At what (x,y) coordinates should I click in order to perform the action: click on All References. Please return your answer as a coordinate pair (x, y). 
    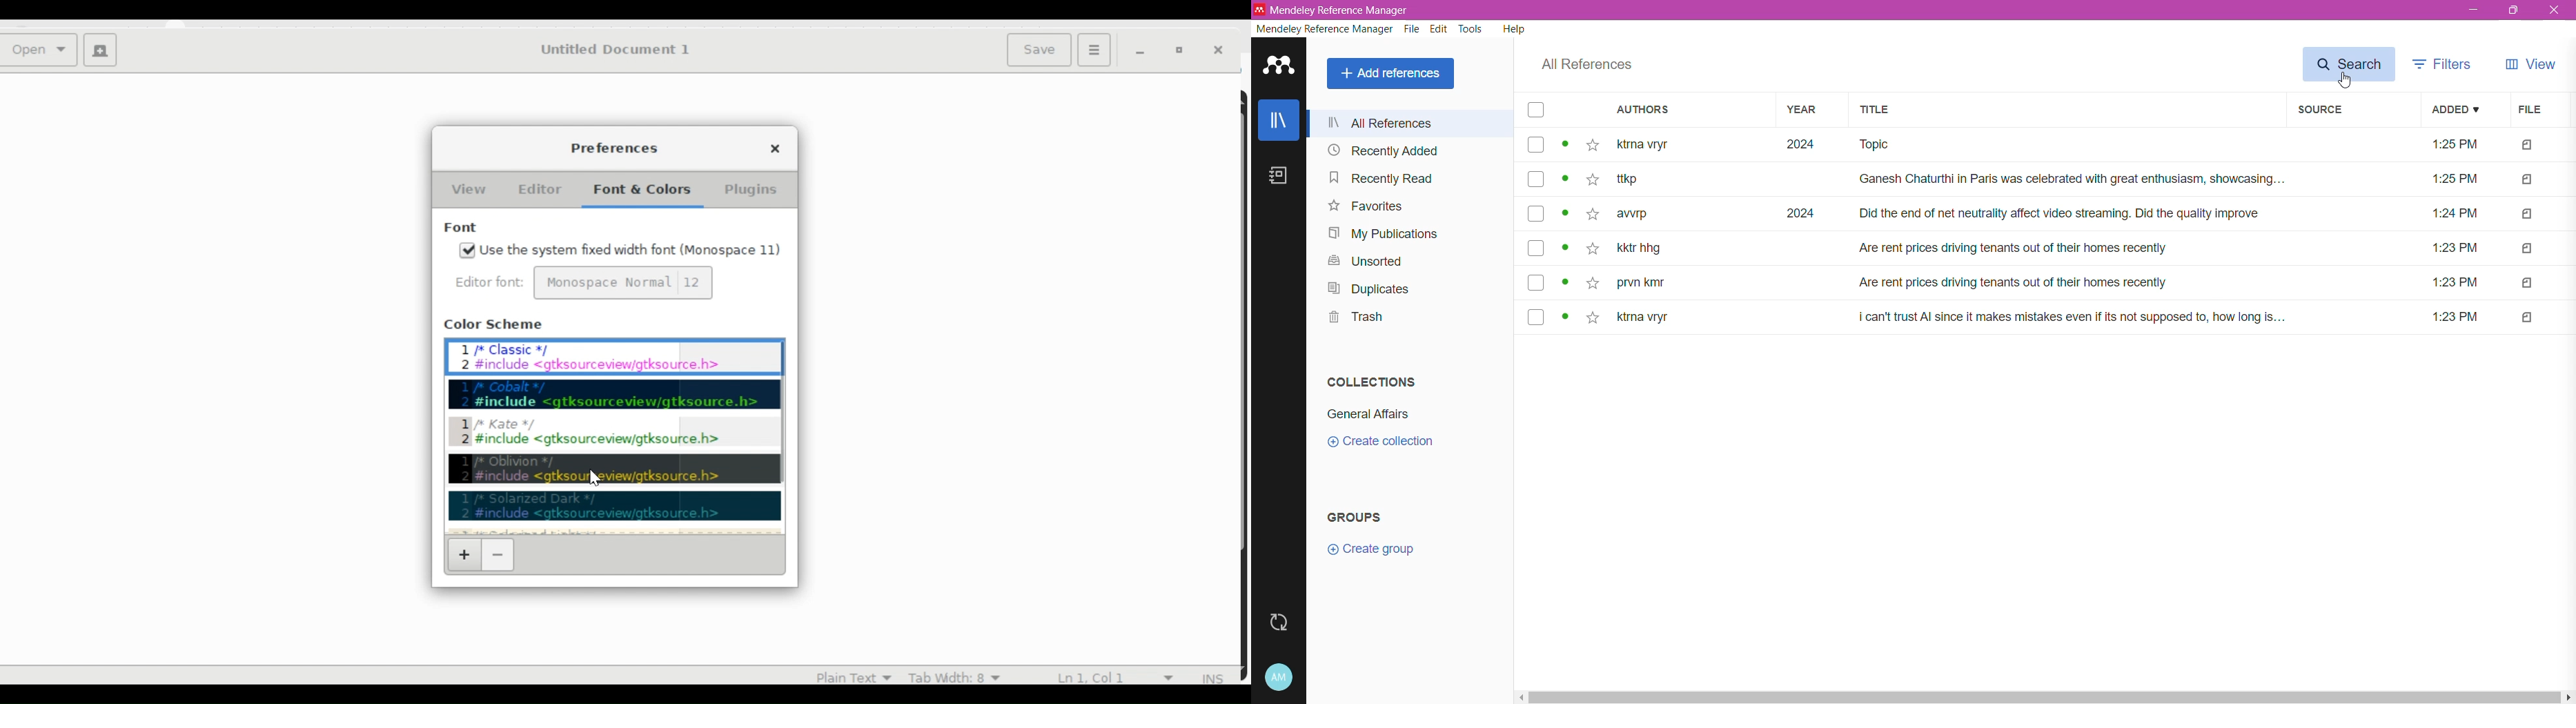
    Looking at the image, I should click on (1406, 125).